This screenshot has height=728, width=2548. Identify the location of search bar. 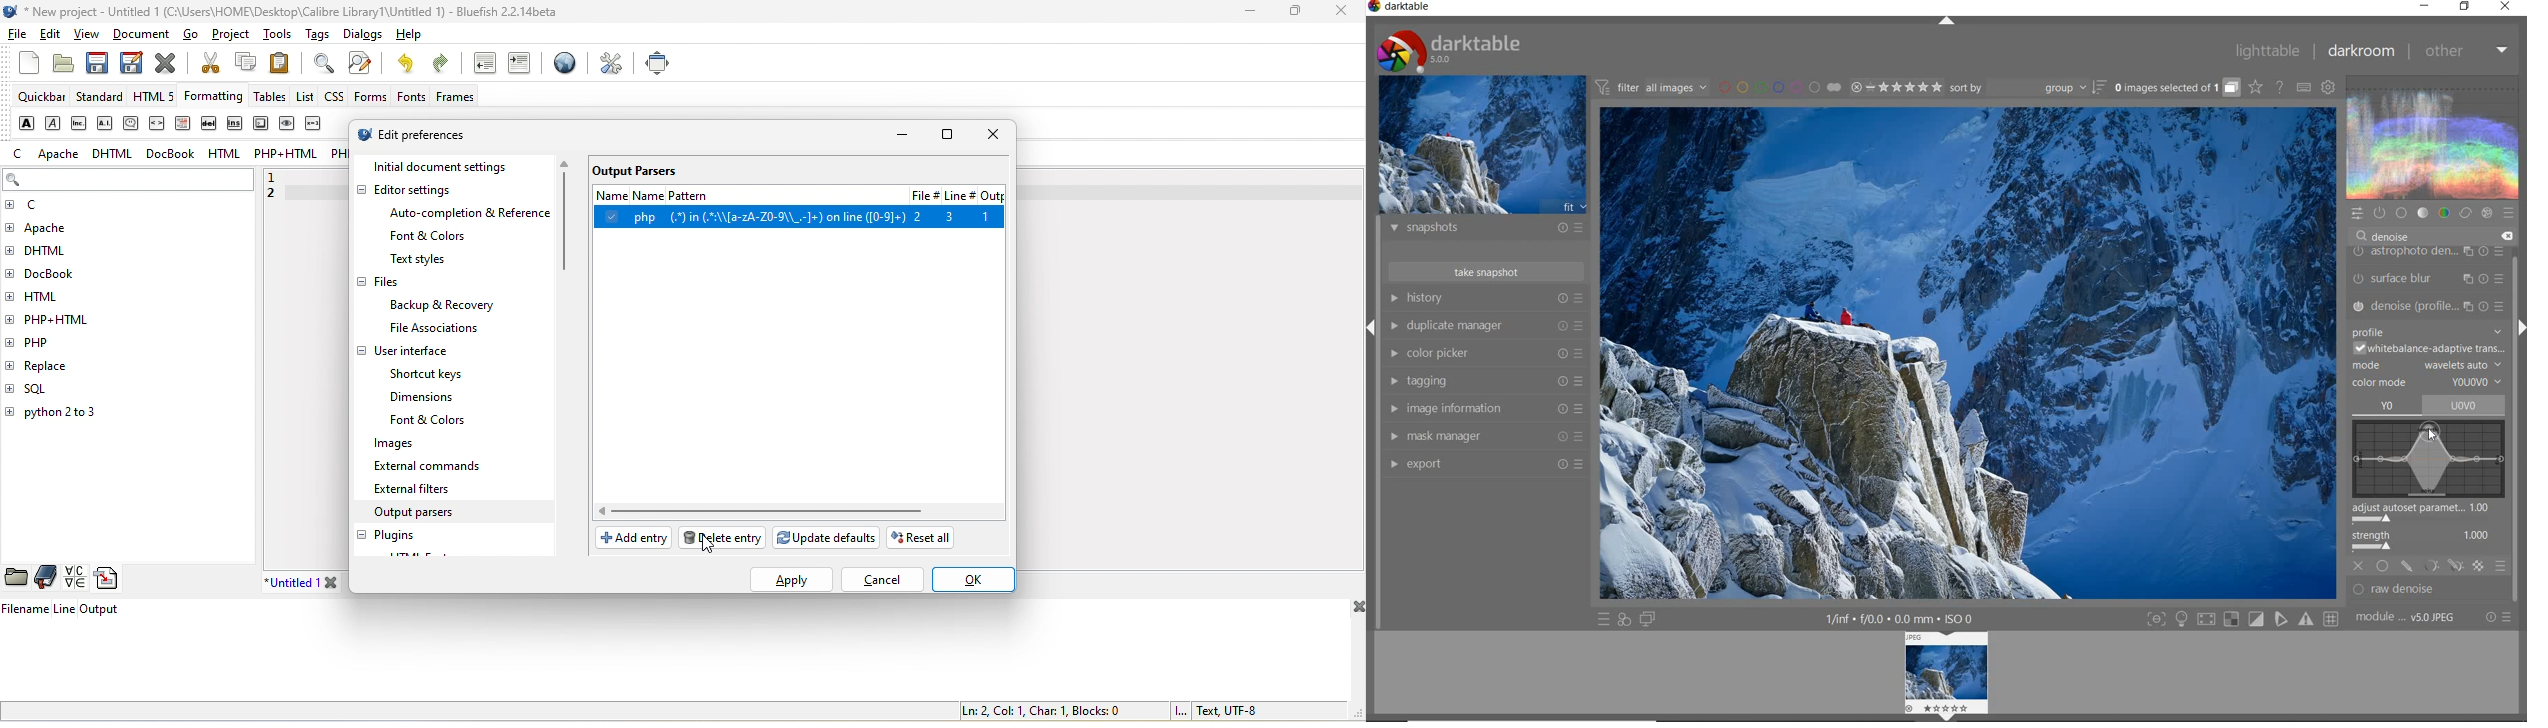
(128, 184).